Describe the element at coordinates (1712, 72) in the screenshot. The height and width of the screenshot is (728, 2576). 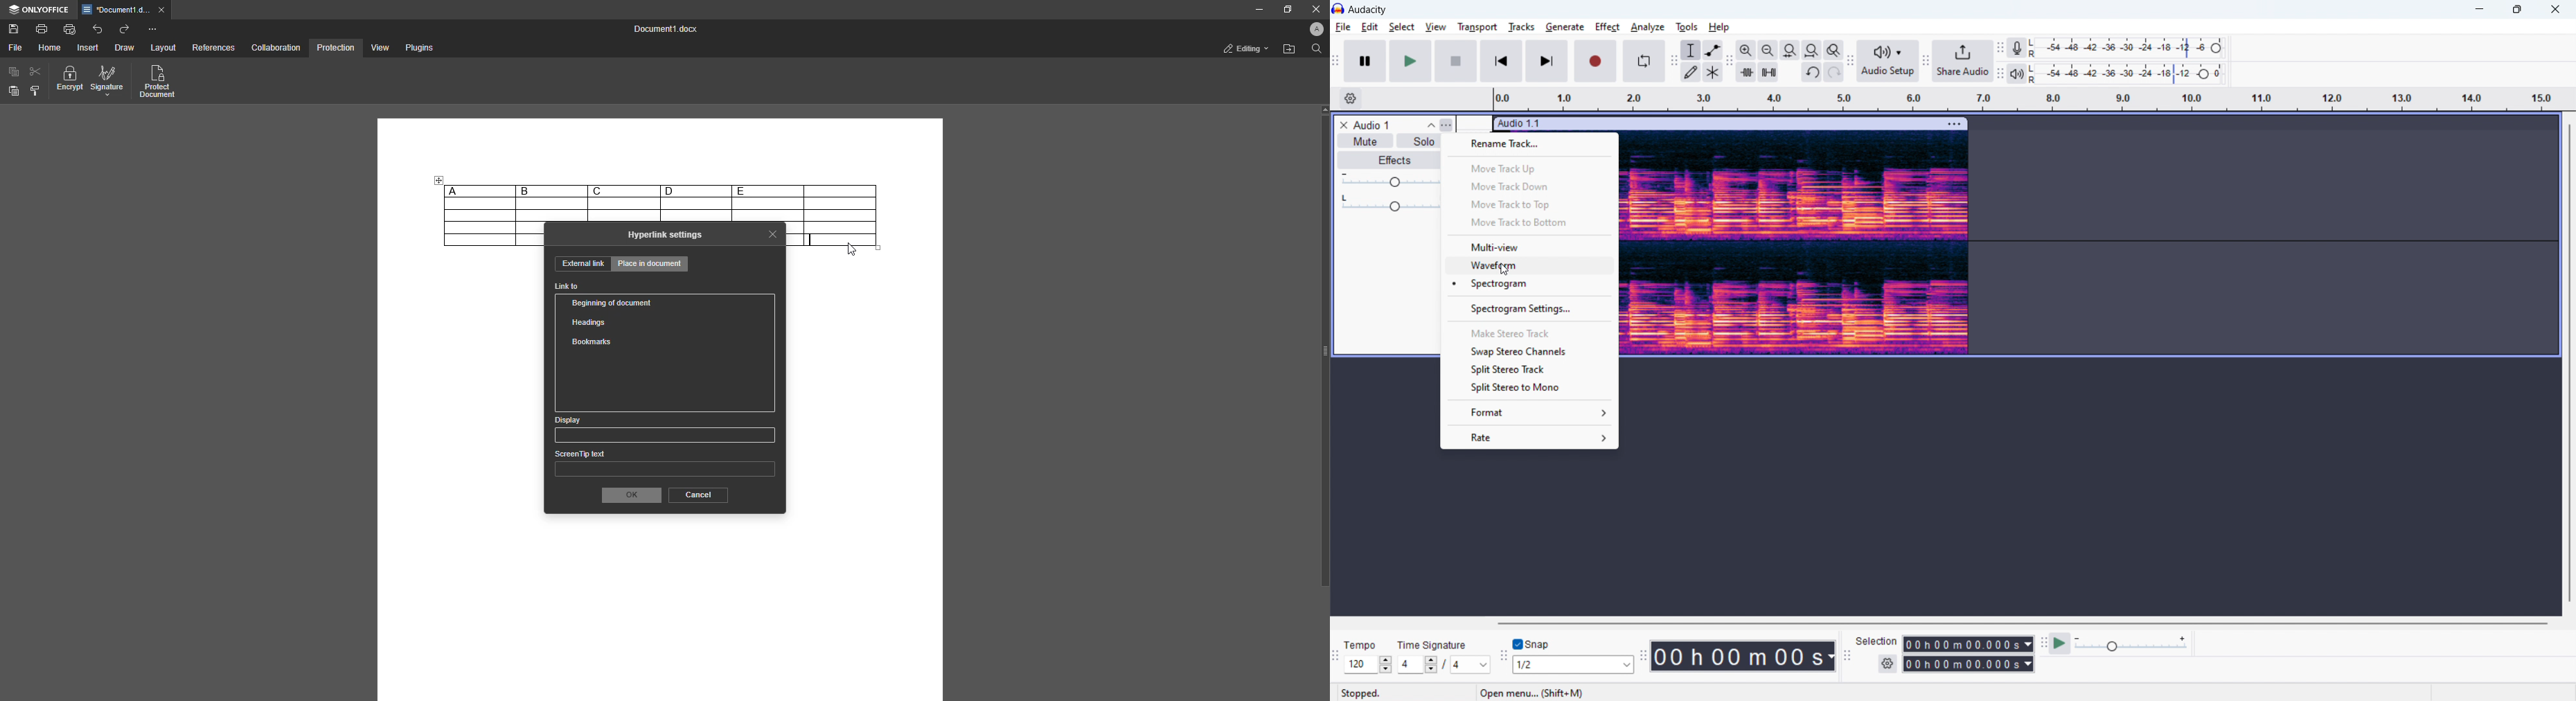
I see `multi tool` at that location.